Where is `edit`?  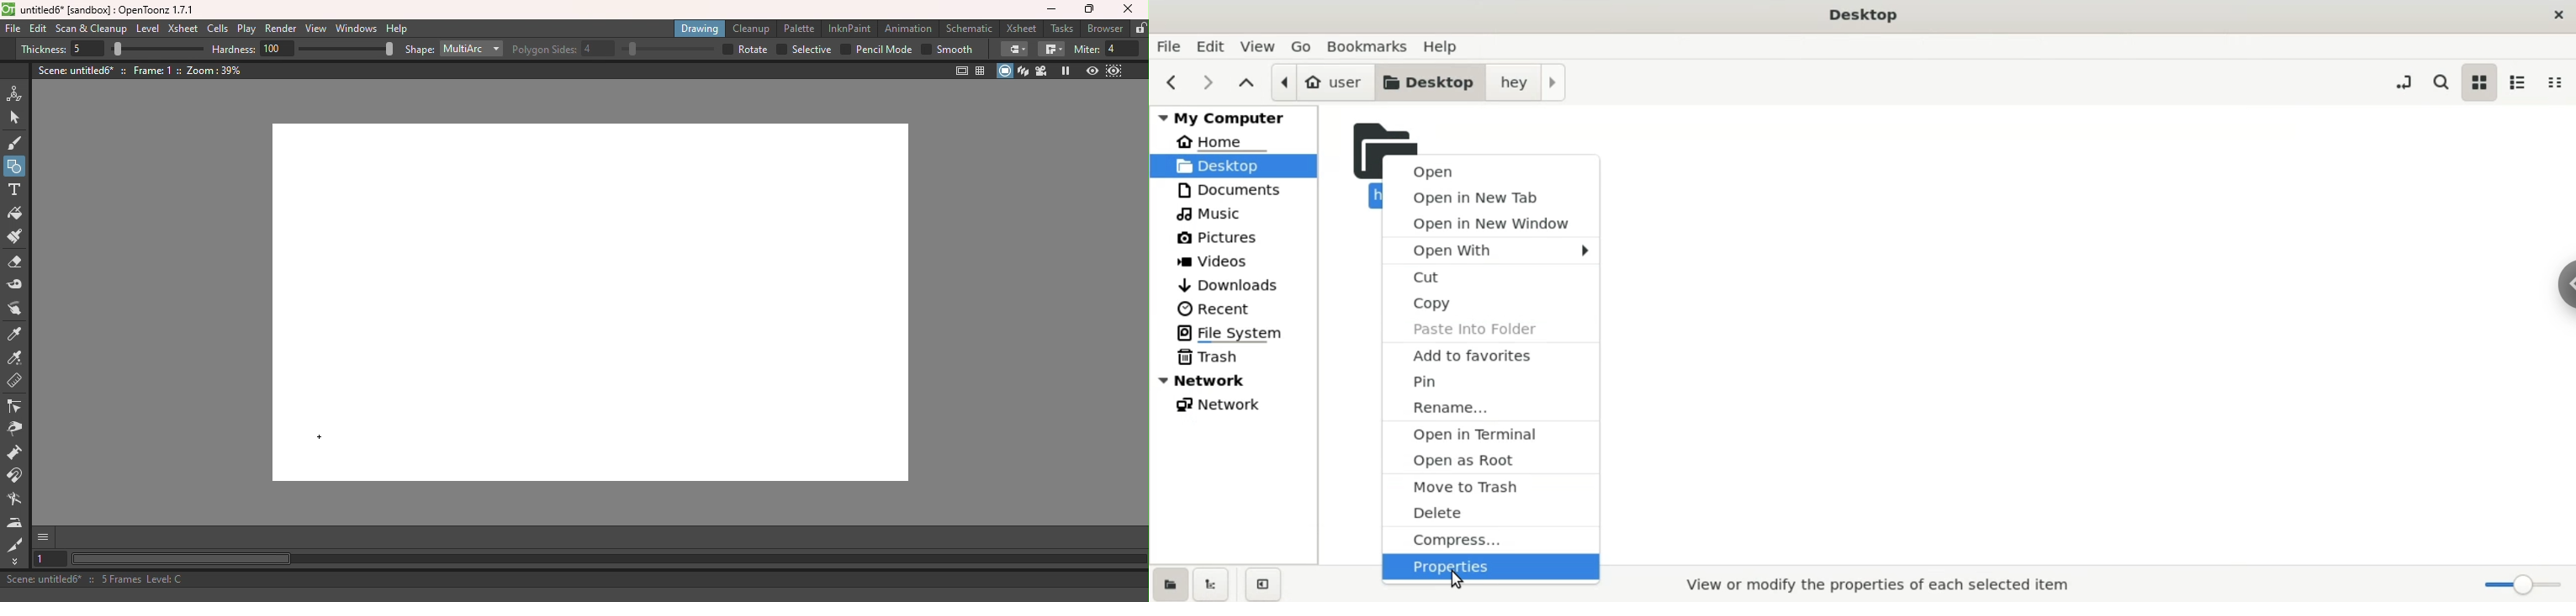 edit is located at coordinates (1211, 45).